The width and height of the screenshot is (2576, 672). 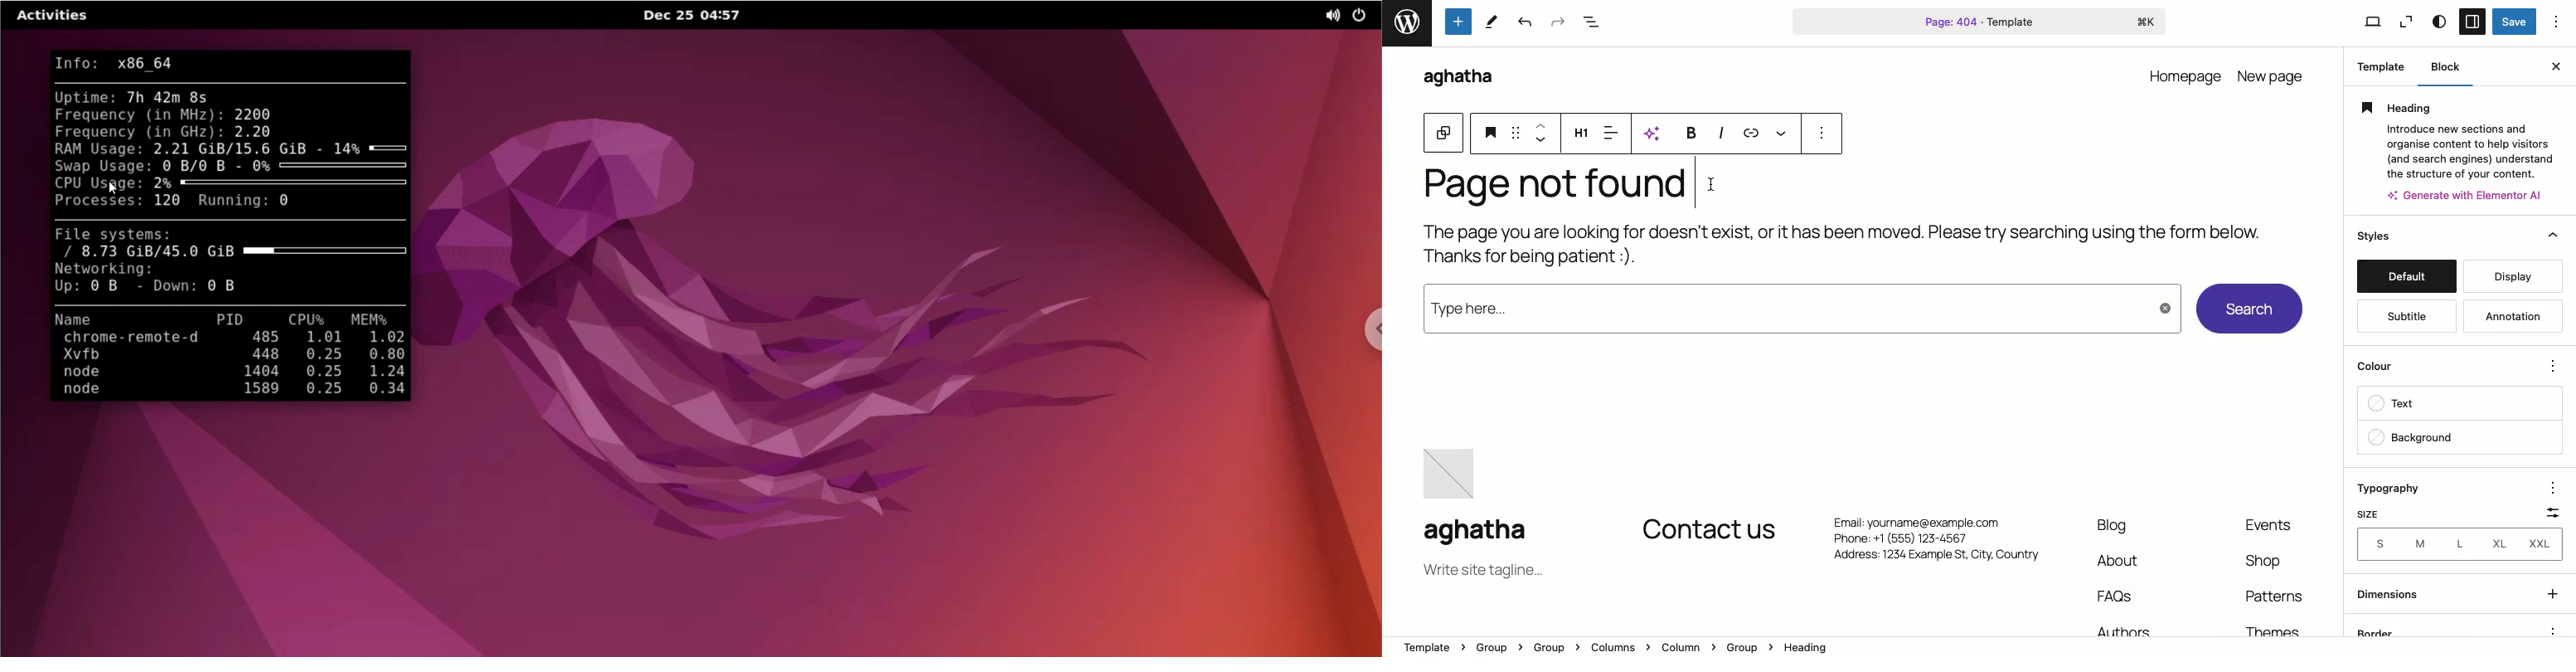 What do you see at coordinates (2404, 402) in the screenshot?
I see `text` at bounding box center [2404, 402].